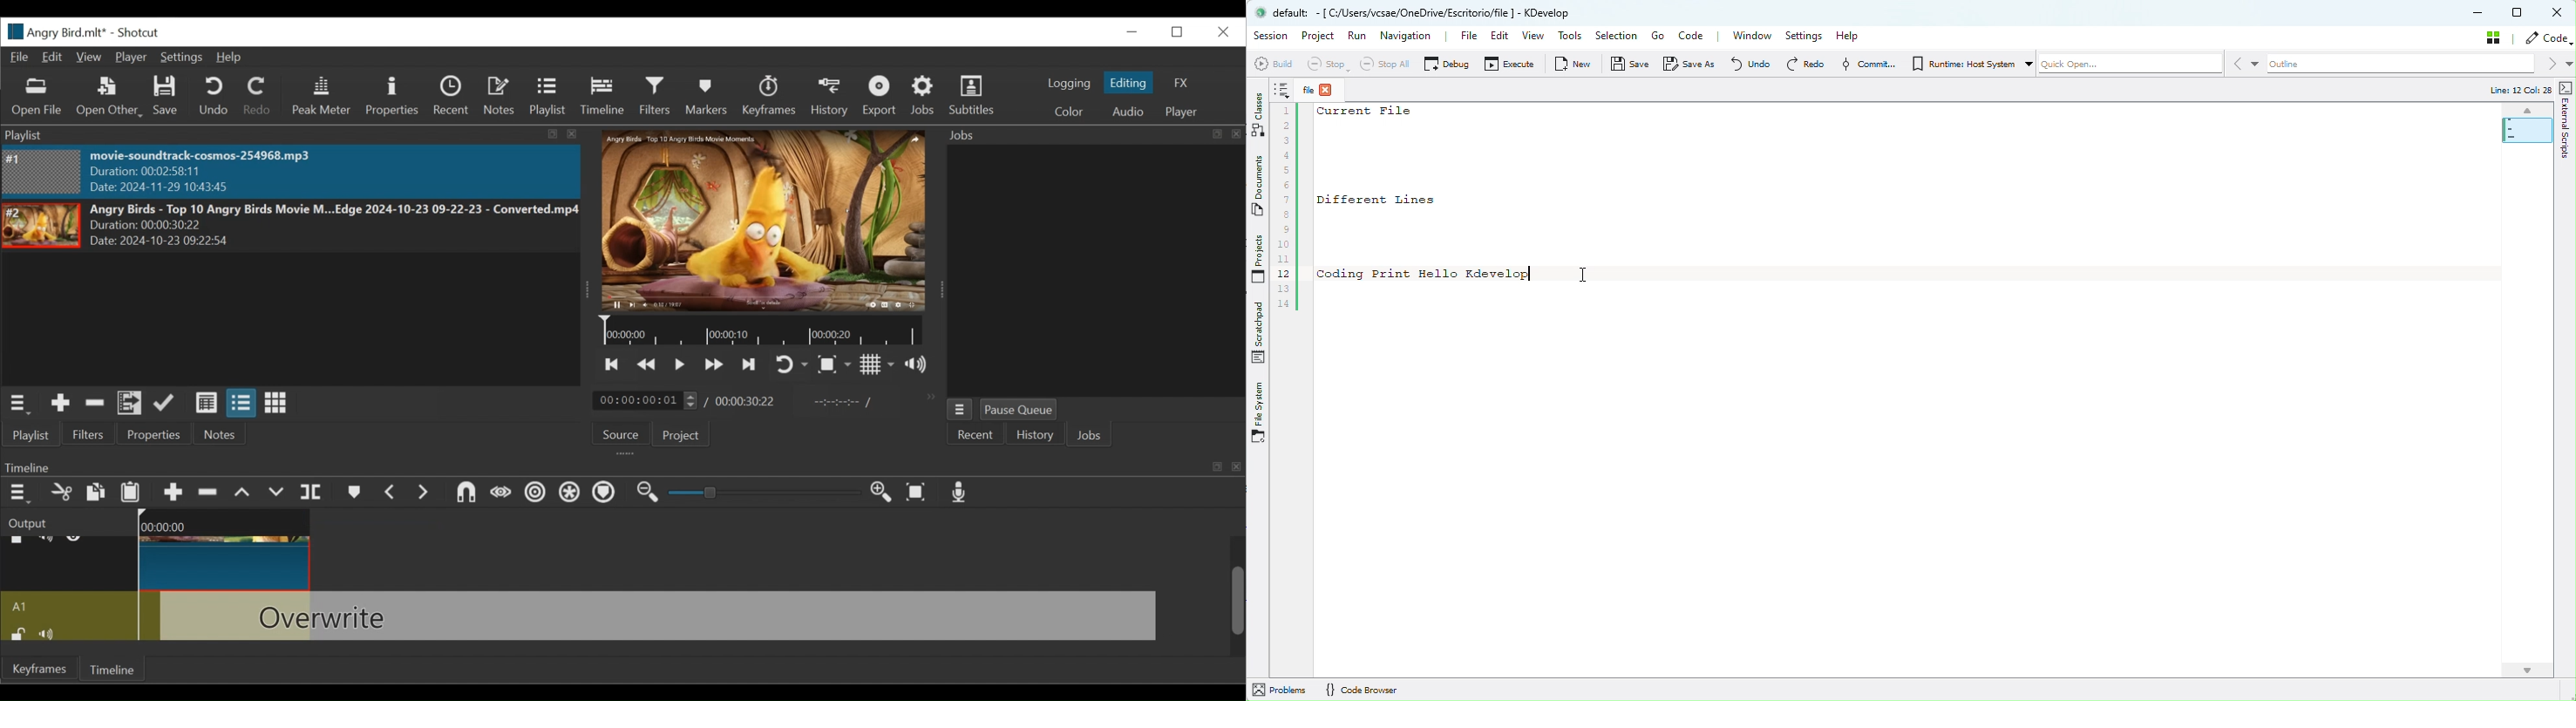 The height and width of the screenshot is (728, 2576). What do you see at coordinates (886, 493) in the screenshot?
I see `Zoom in ` at bounding box center [886, 493].